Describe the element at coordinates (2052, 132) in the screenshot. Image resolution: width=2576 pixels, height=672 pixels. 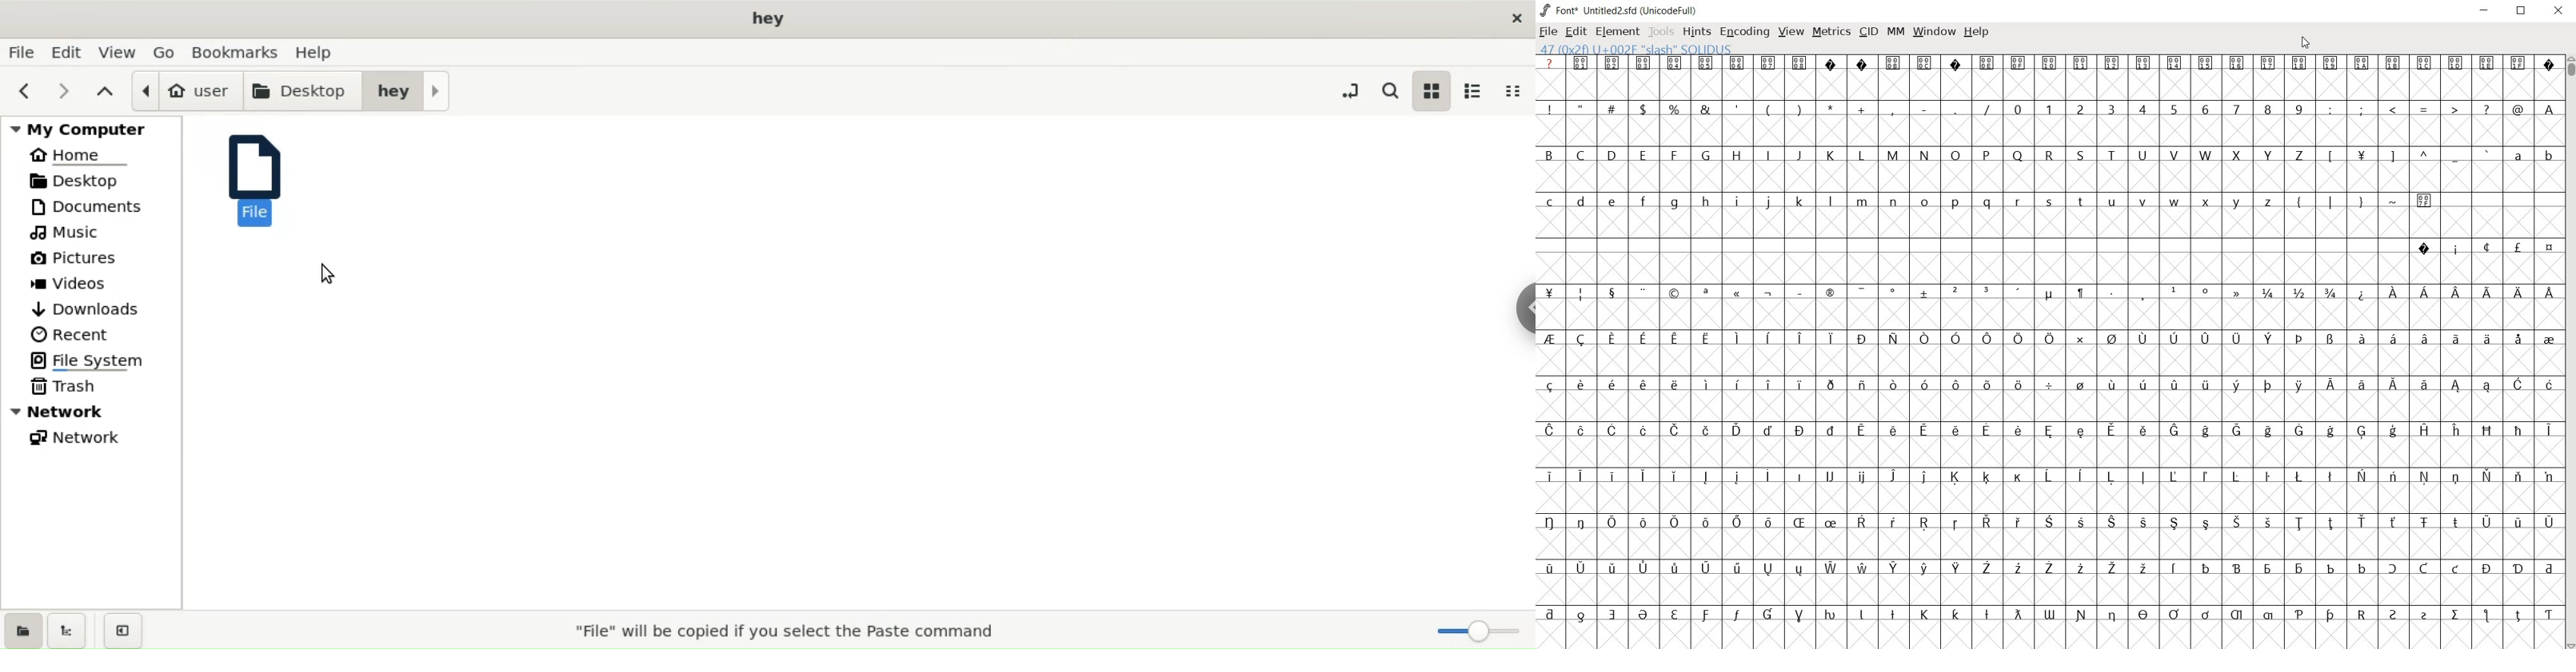
I see `empty cells` at that location.